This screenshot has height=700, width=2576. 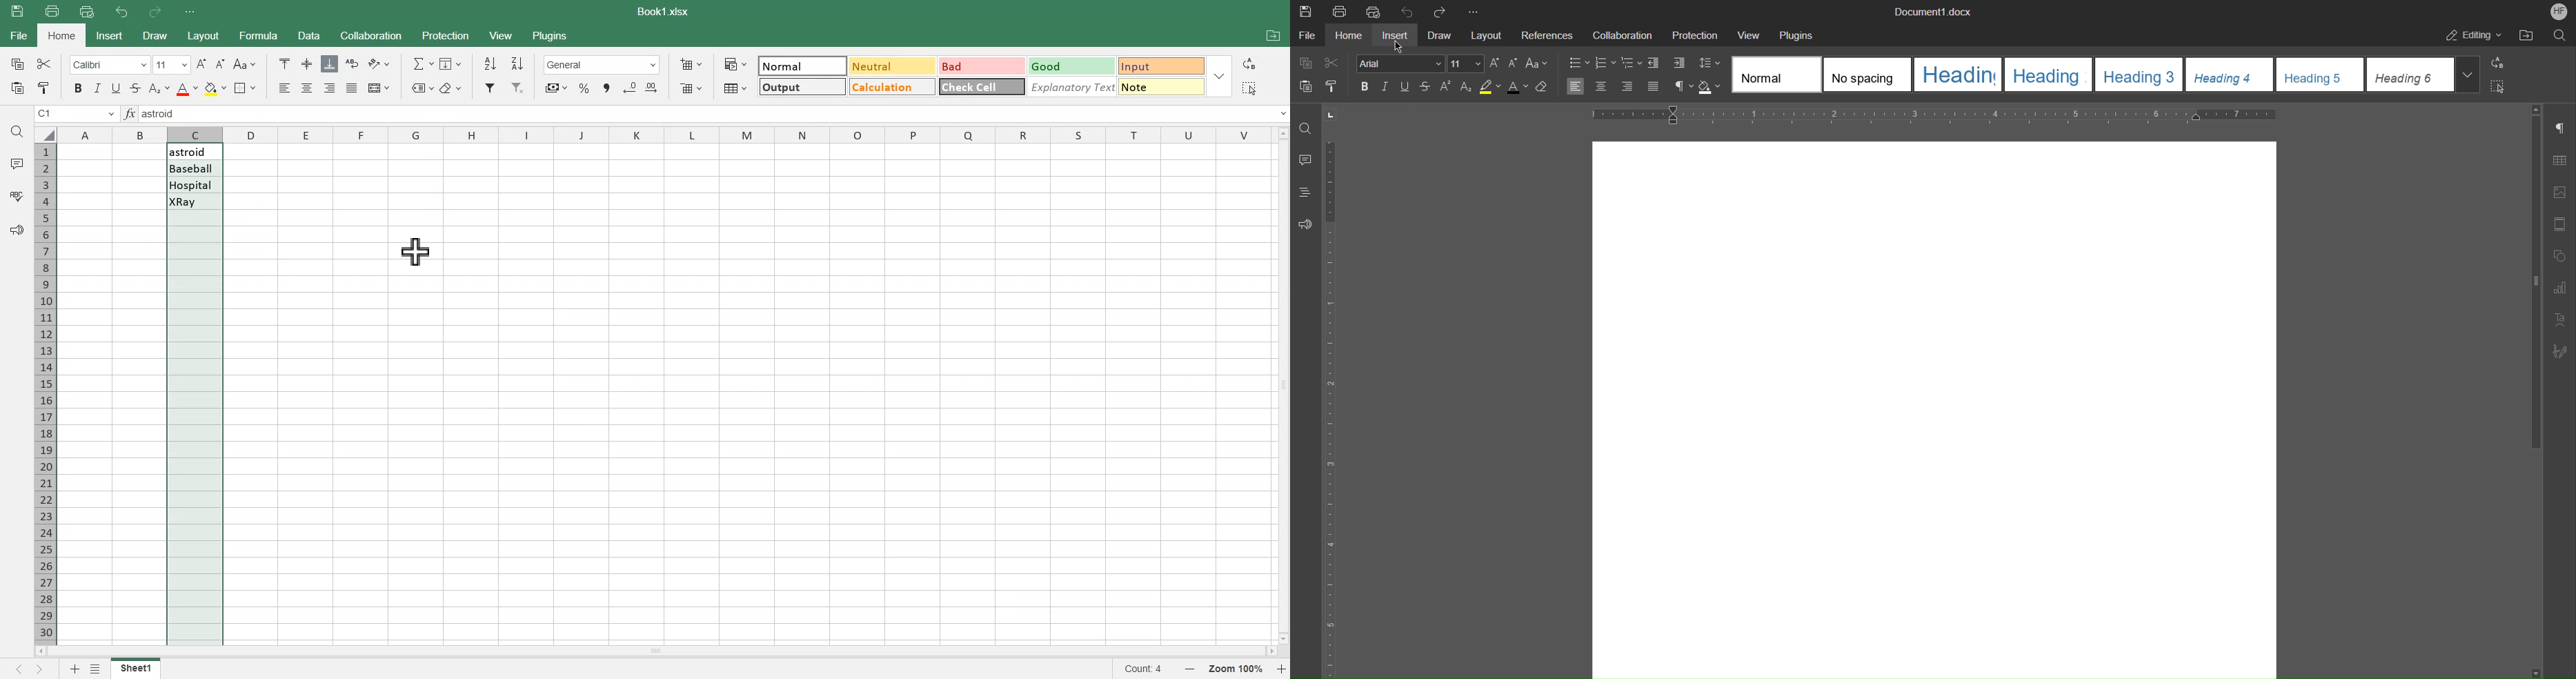 What do you see at coordinates (1656, 64) in the screenshot?
I see `Decrease Indent` at bounding box center [1656, 64].